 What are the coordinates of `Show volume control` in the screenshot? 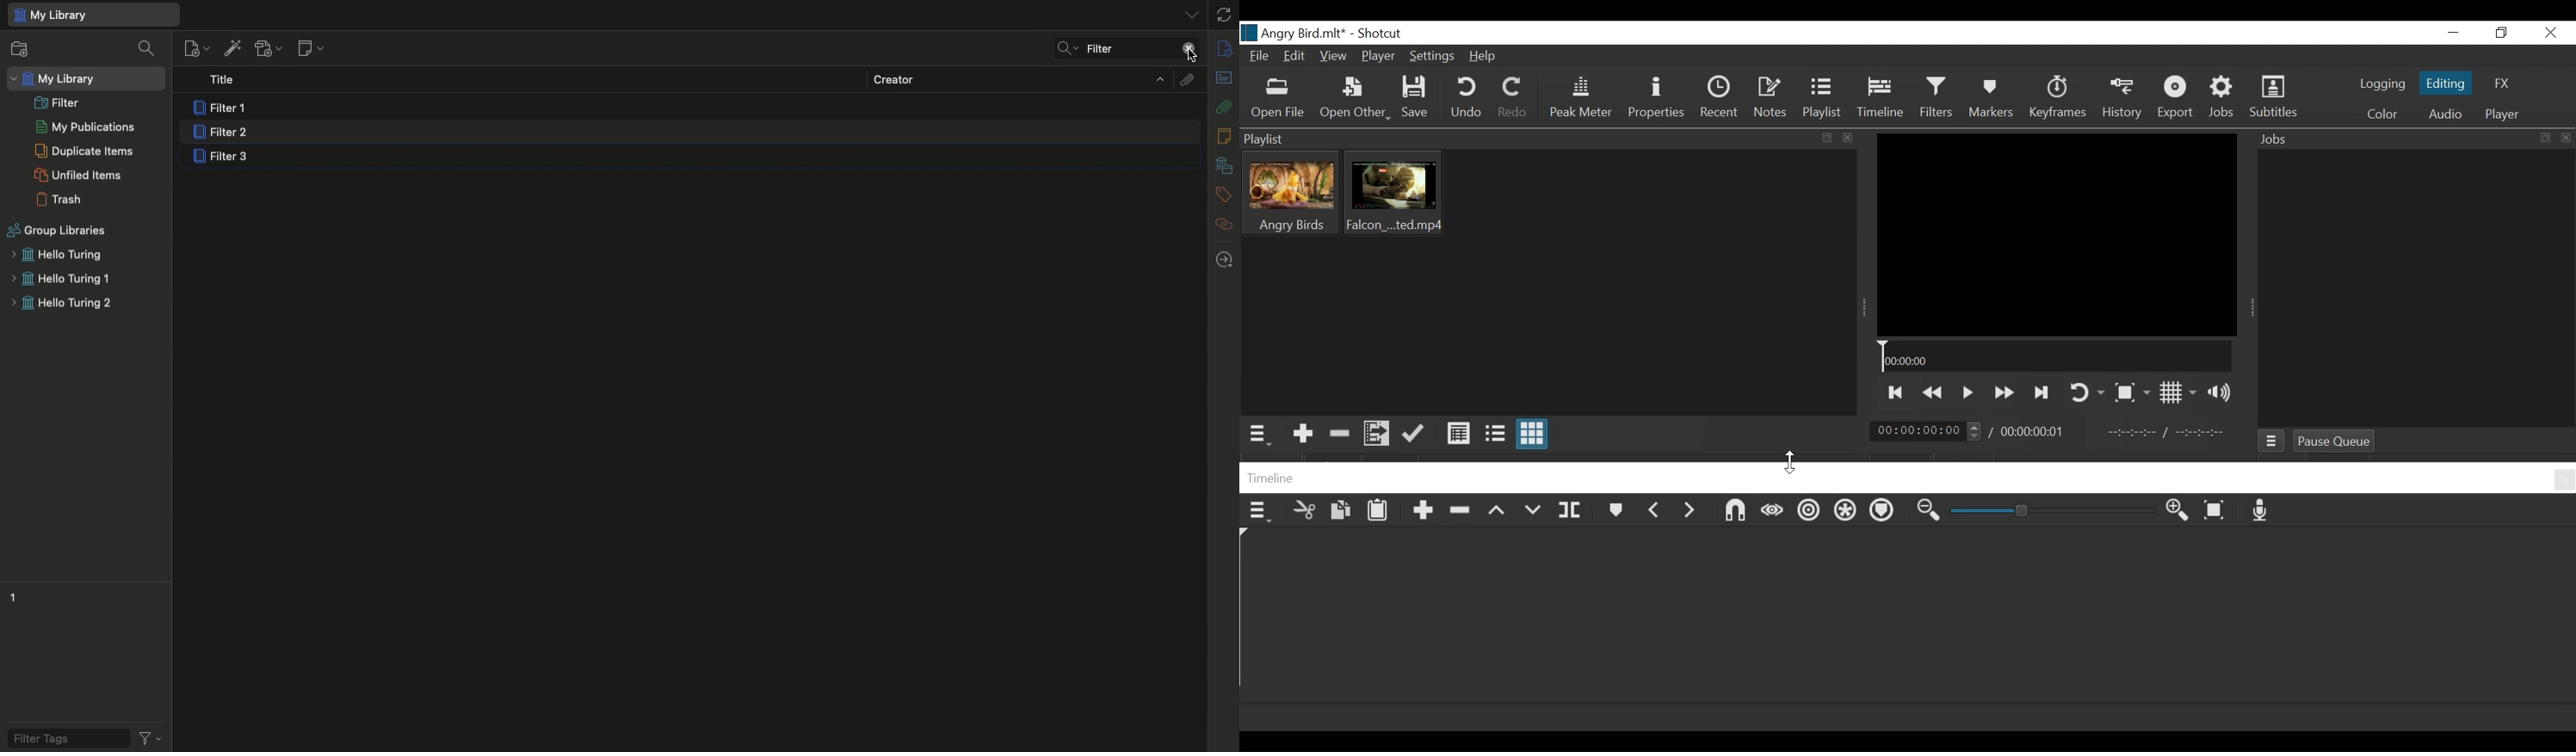 It's located at (2227, 393).